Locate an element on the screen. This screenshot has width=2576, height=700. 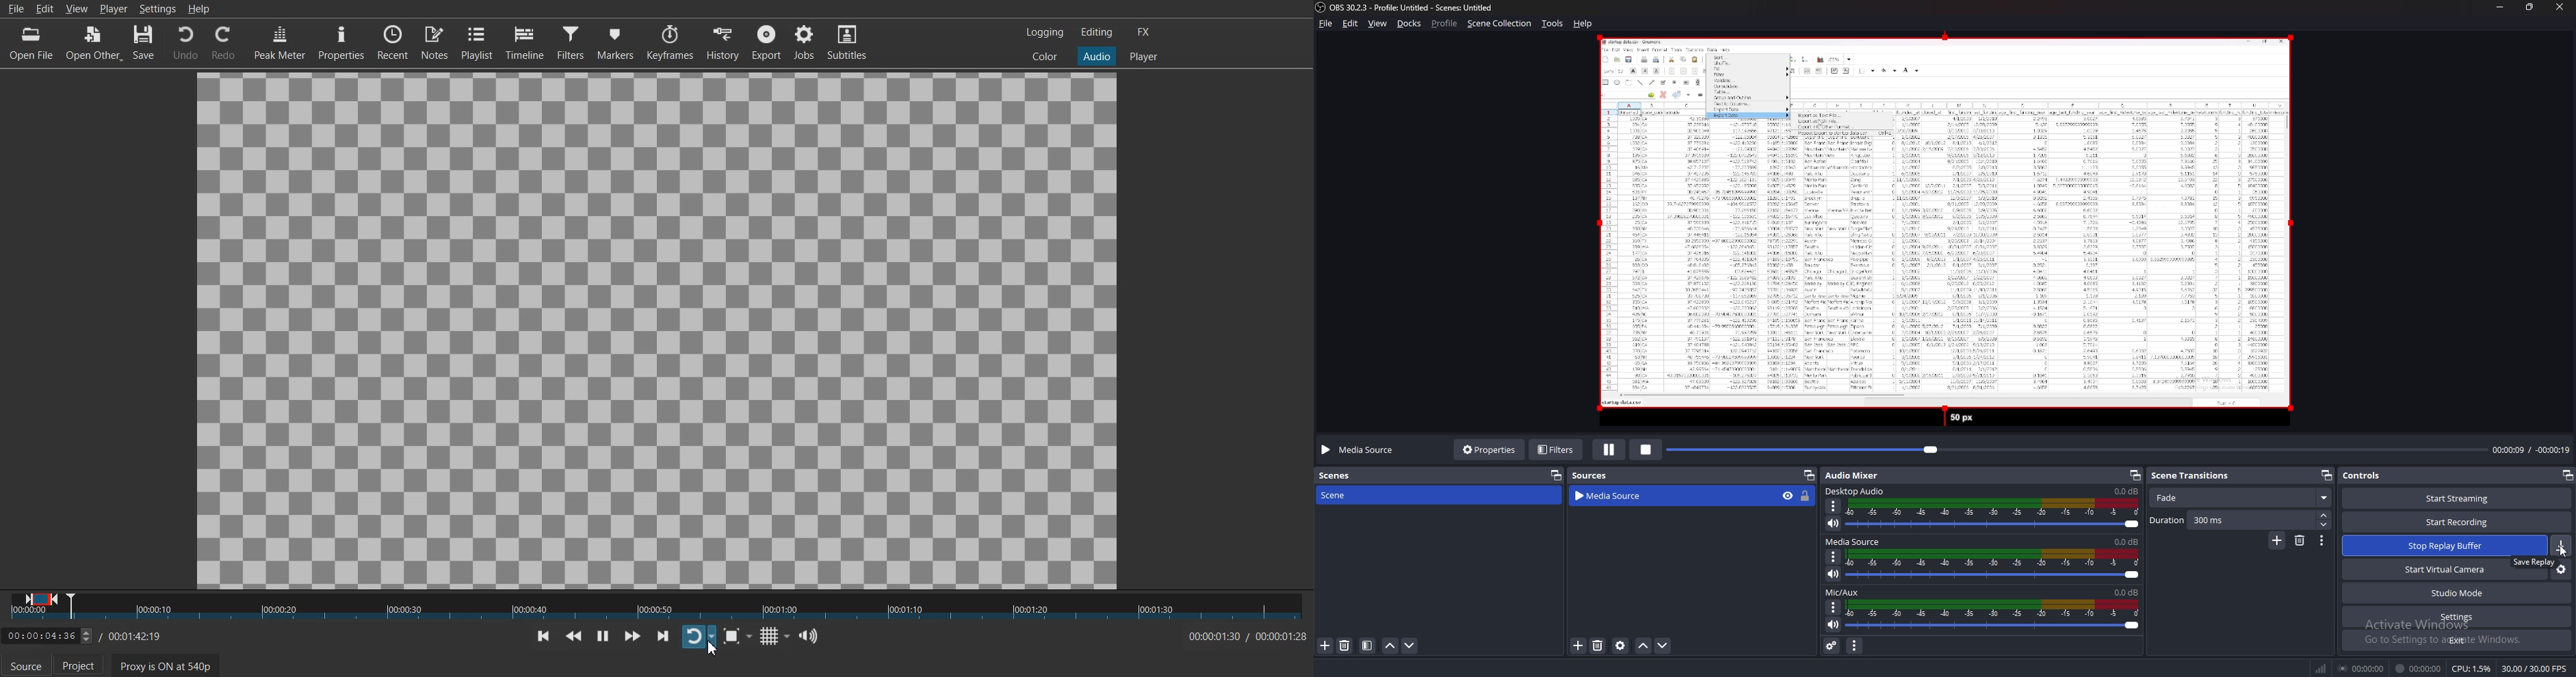
Toggle player looping is located at coordinates (699, 637).